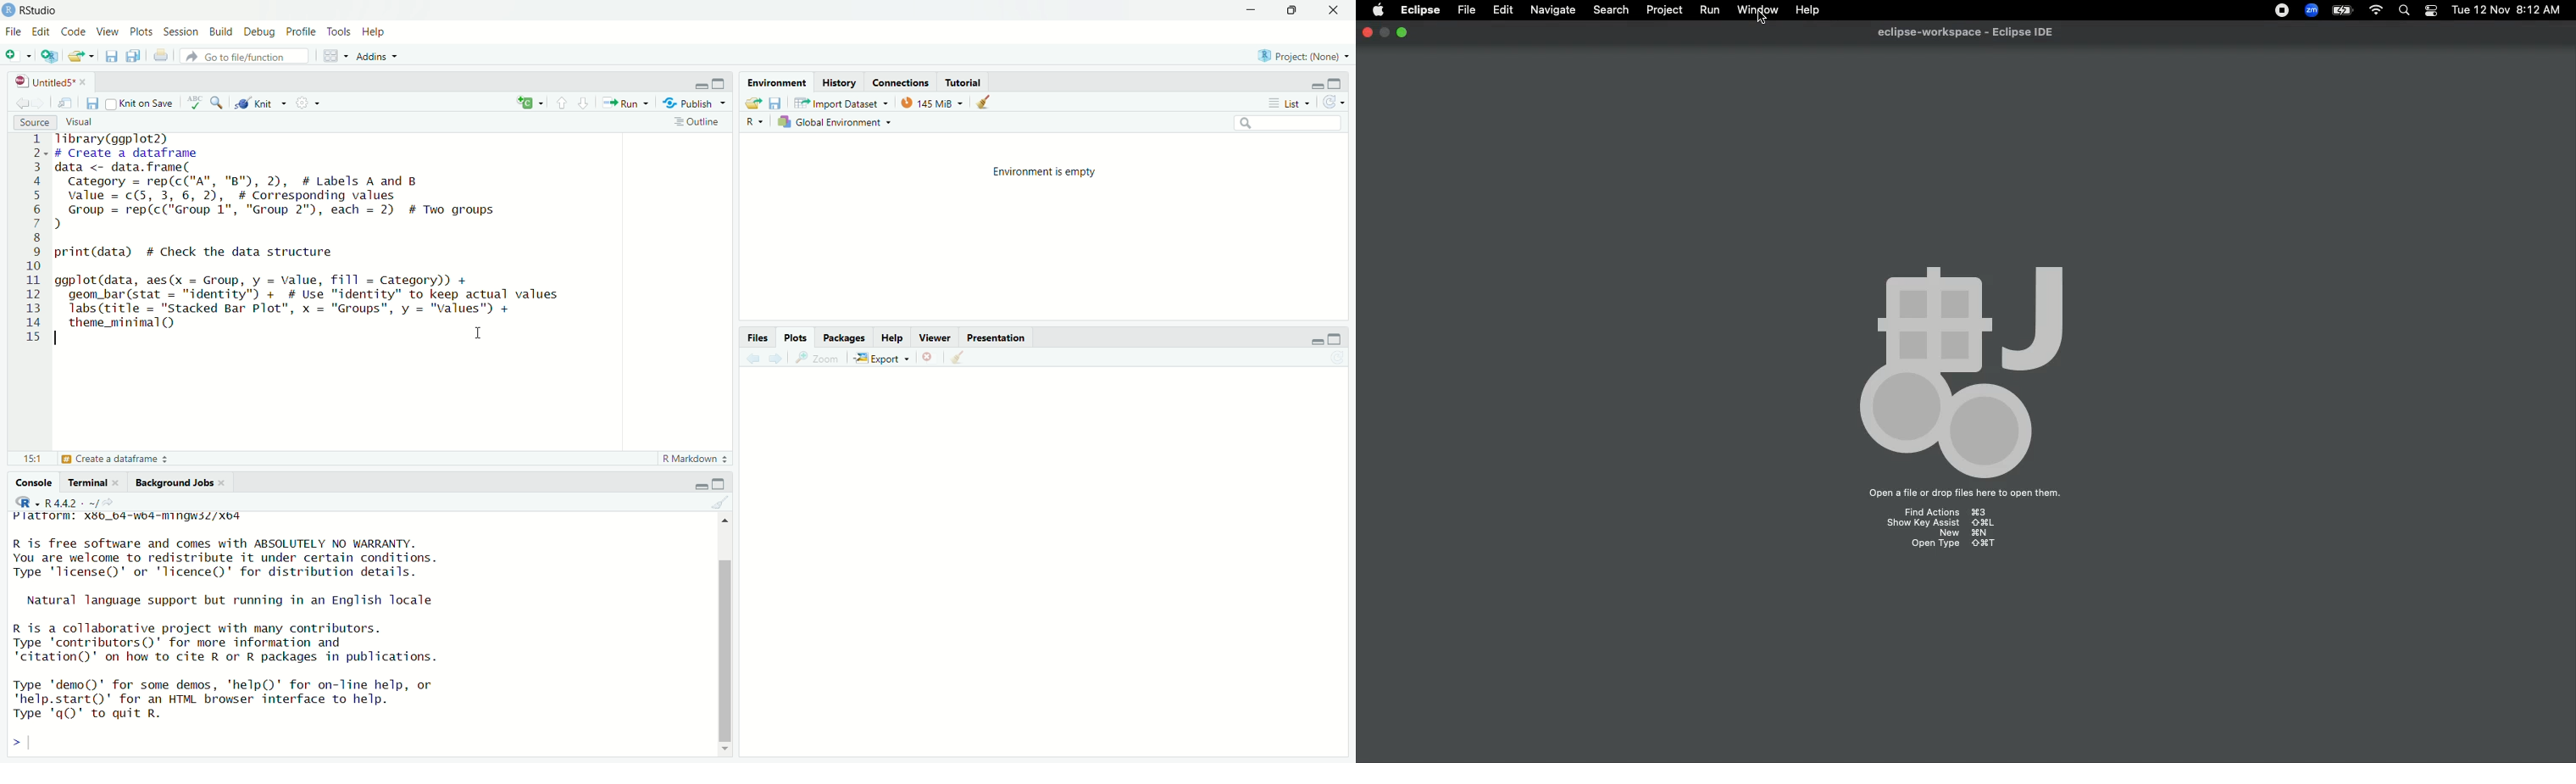 This screenshot has height=784, width=2576. I want to click on Import Dataset, so click(842, 102).